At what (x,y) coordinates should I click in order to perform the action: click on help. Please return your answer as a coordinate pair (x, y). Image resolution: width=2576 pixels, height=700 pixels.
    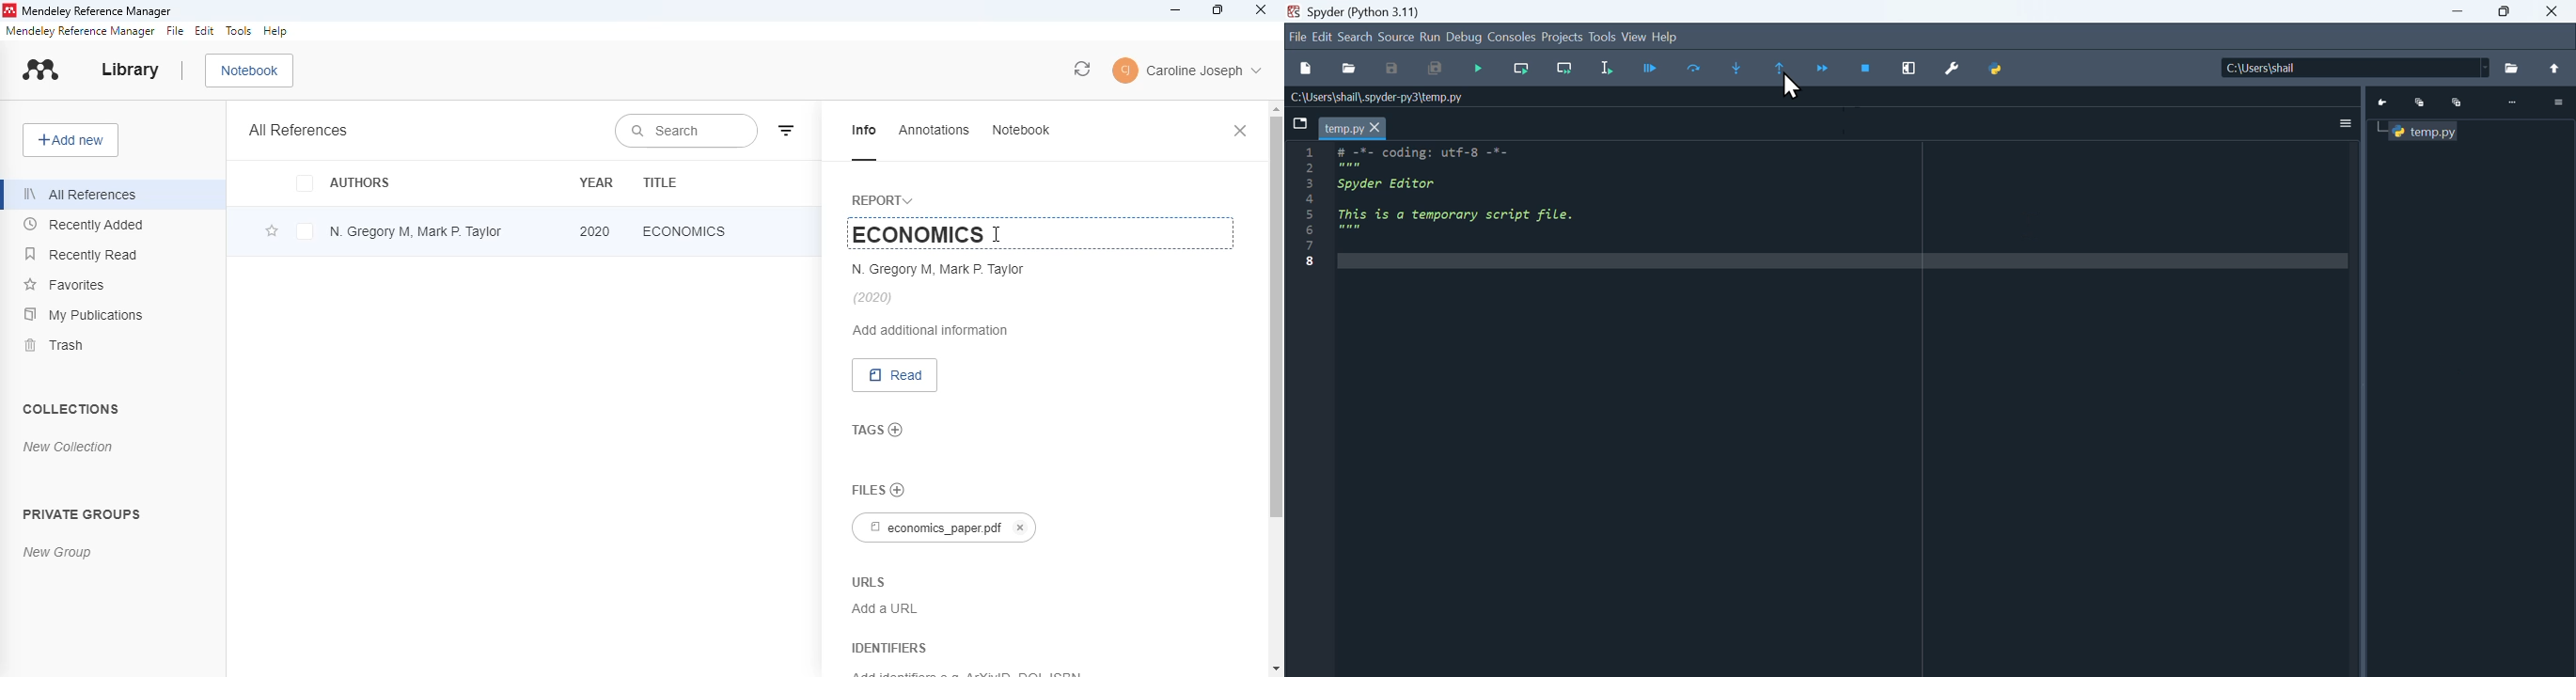
    Looking at the image, I should click on (1667, 37).